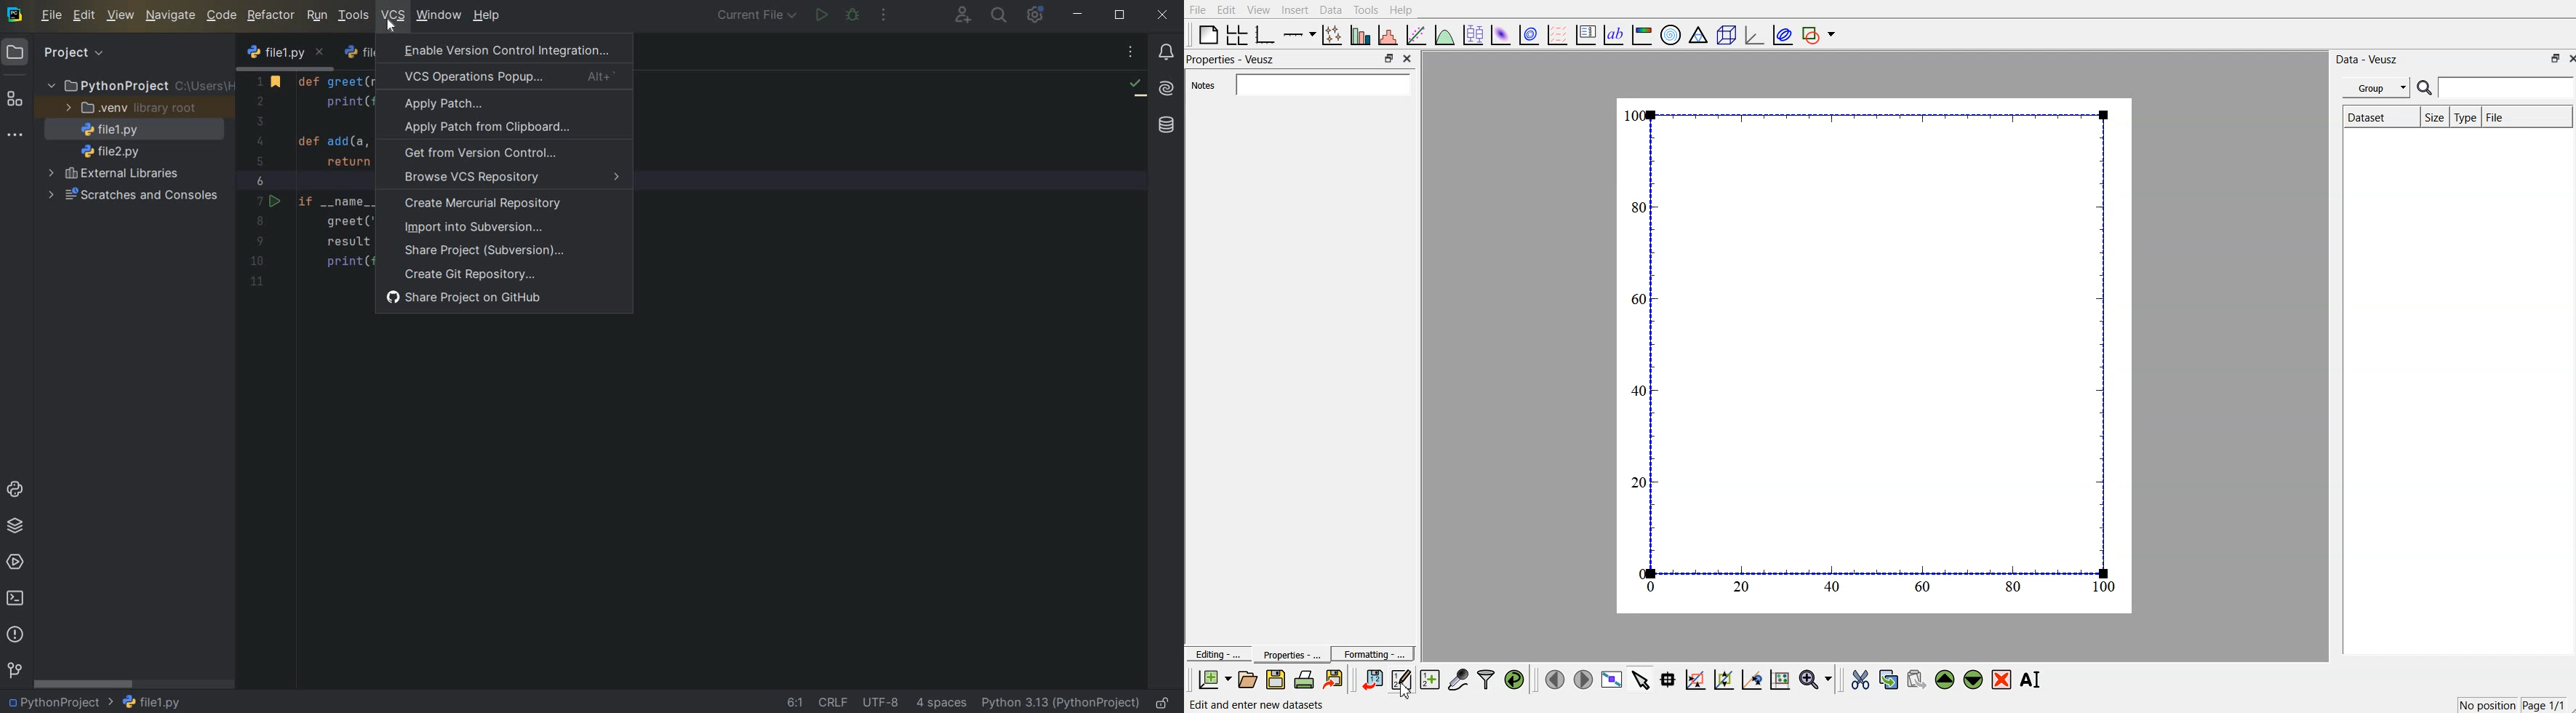 The width and height of the screenshot is (2576, 728). What do you see at coordinates (1946, 678) in the screenshot?
I see `move up` at bounding box center [1946, 678].